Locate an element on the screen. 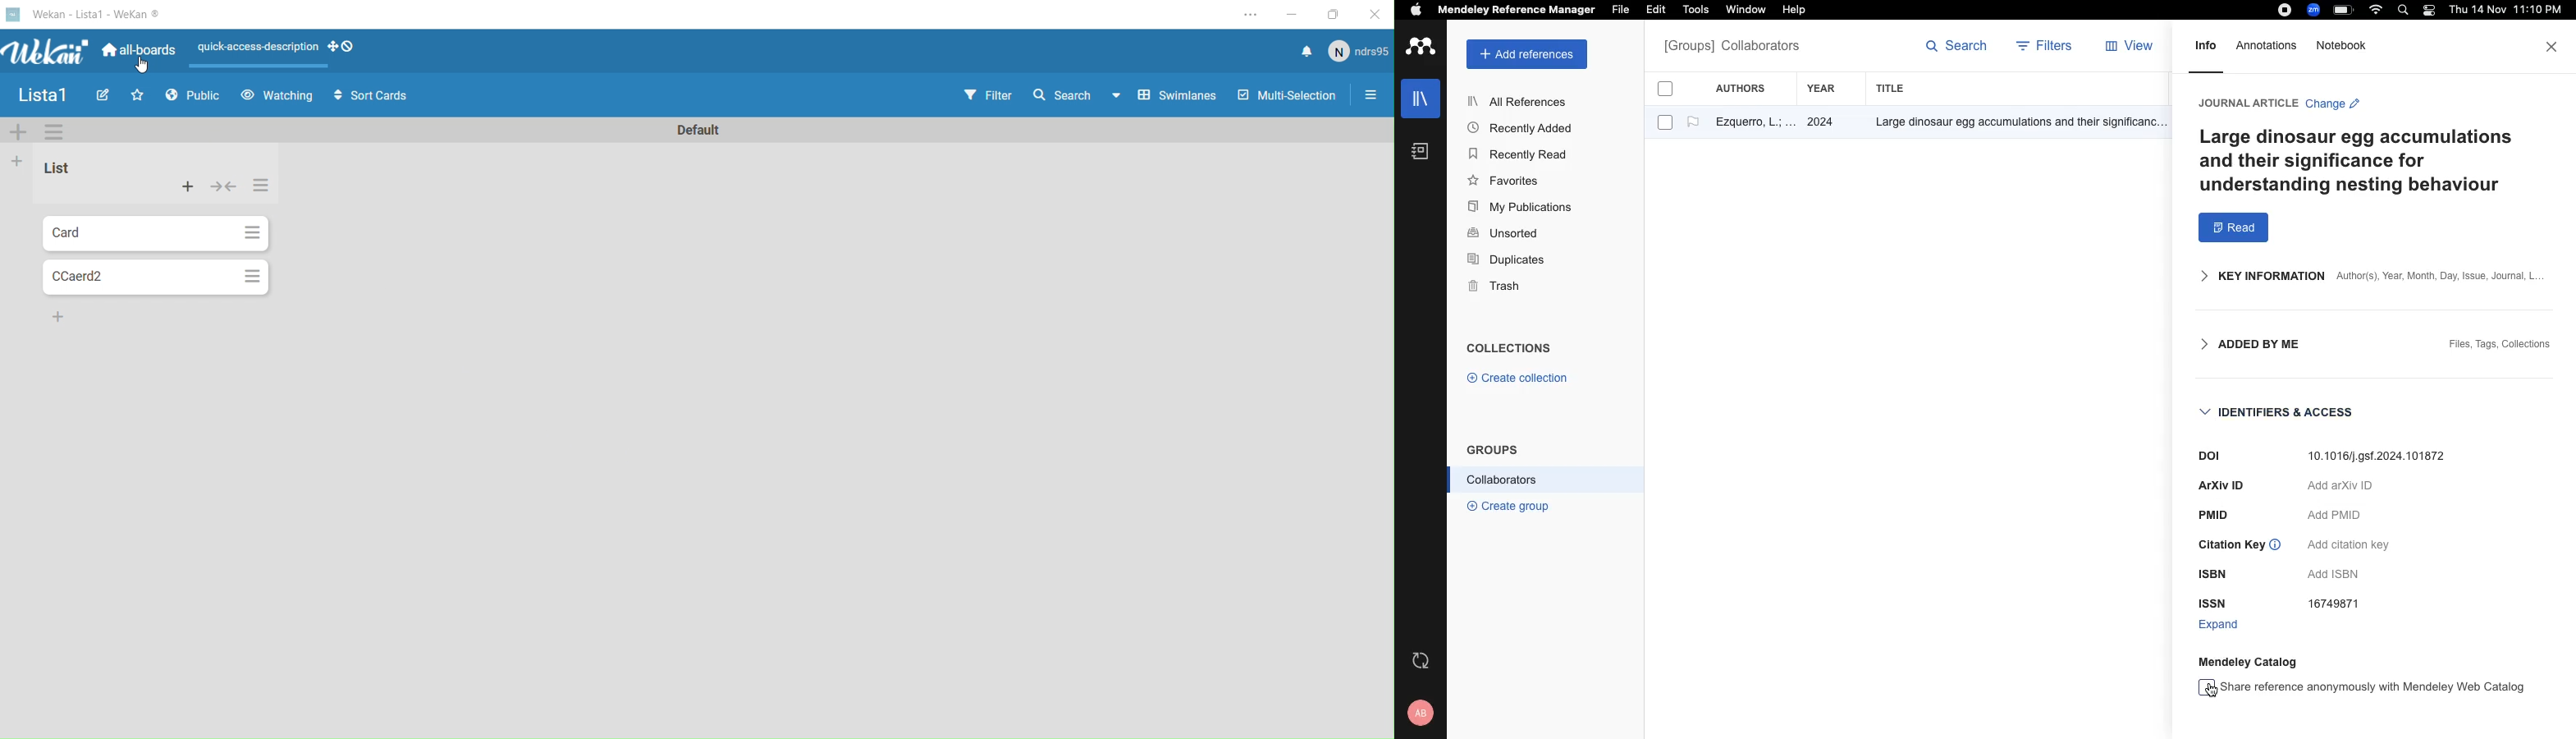 The width and height of the screenshot is (2576, 756). Trash is located at coordinates (1501, 287).